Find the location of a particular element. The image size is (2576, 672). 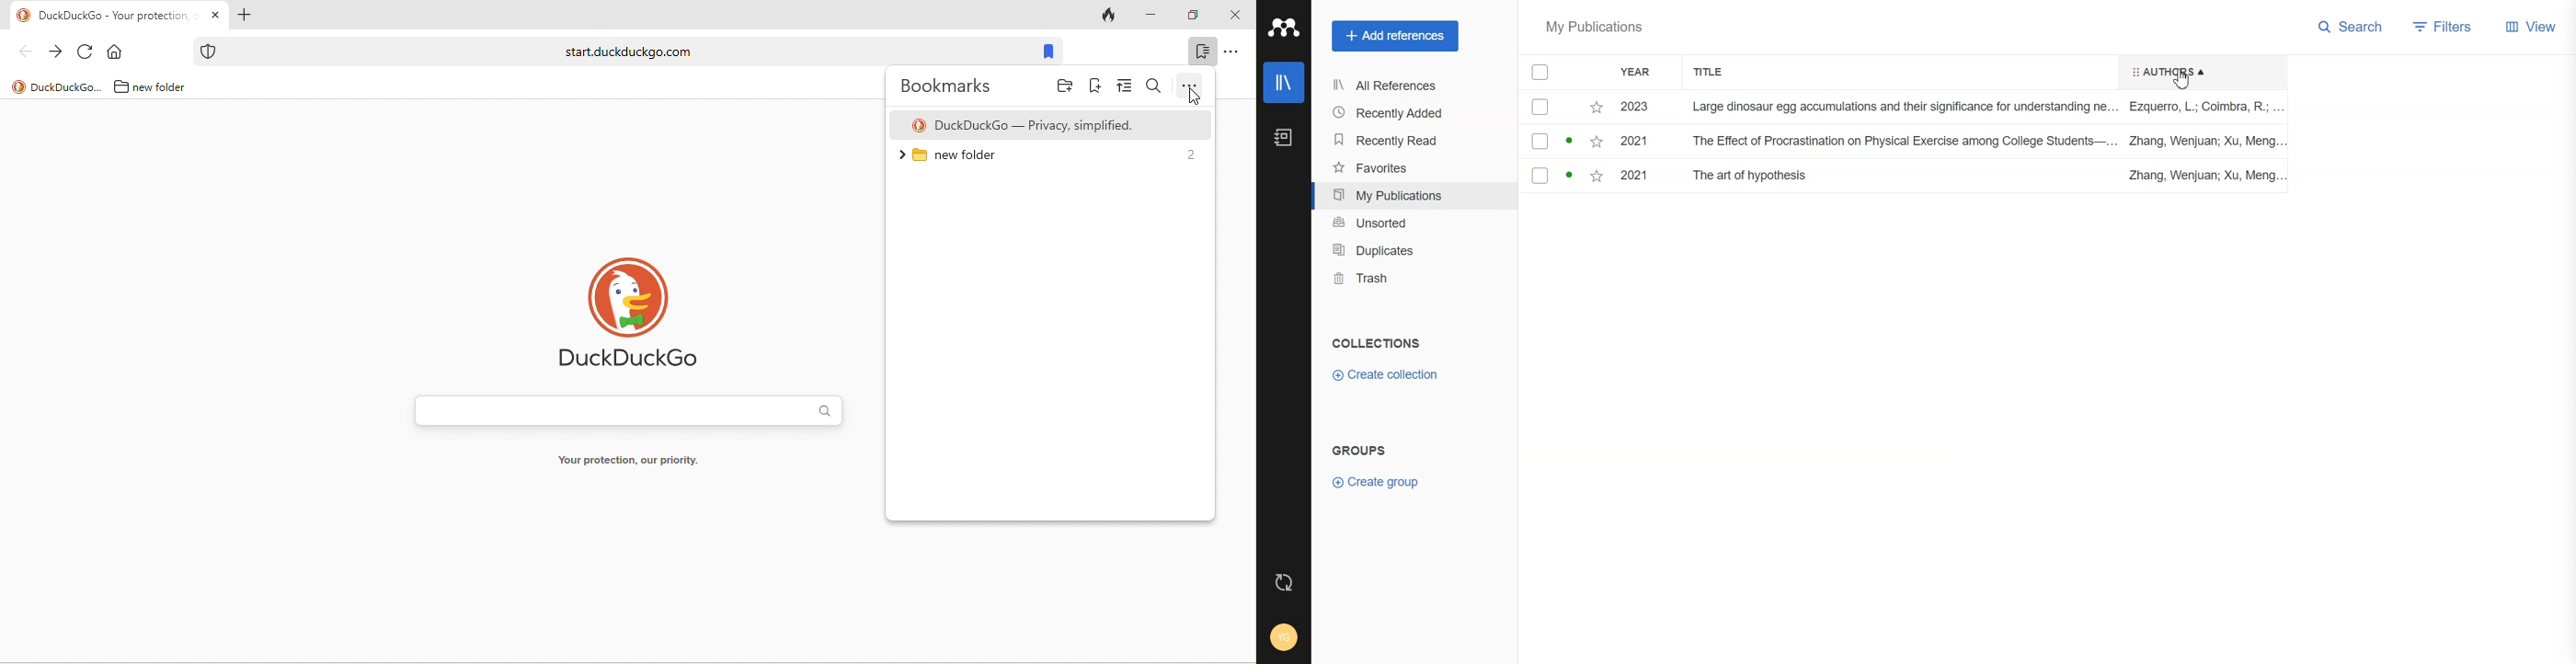

add tab is located at coordinates (243, 17).